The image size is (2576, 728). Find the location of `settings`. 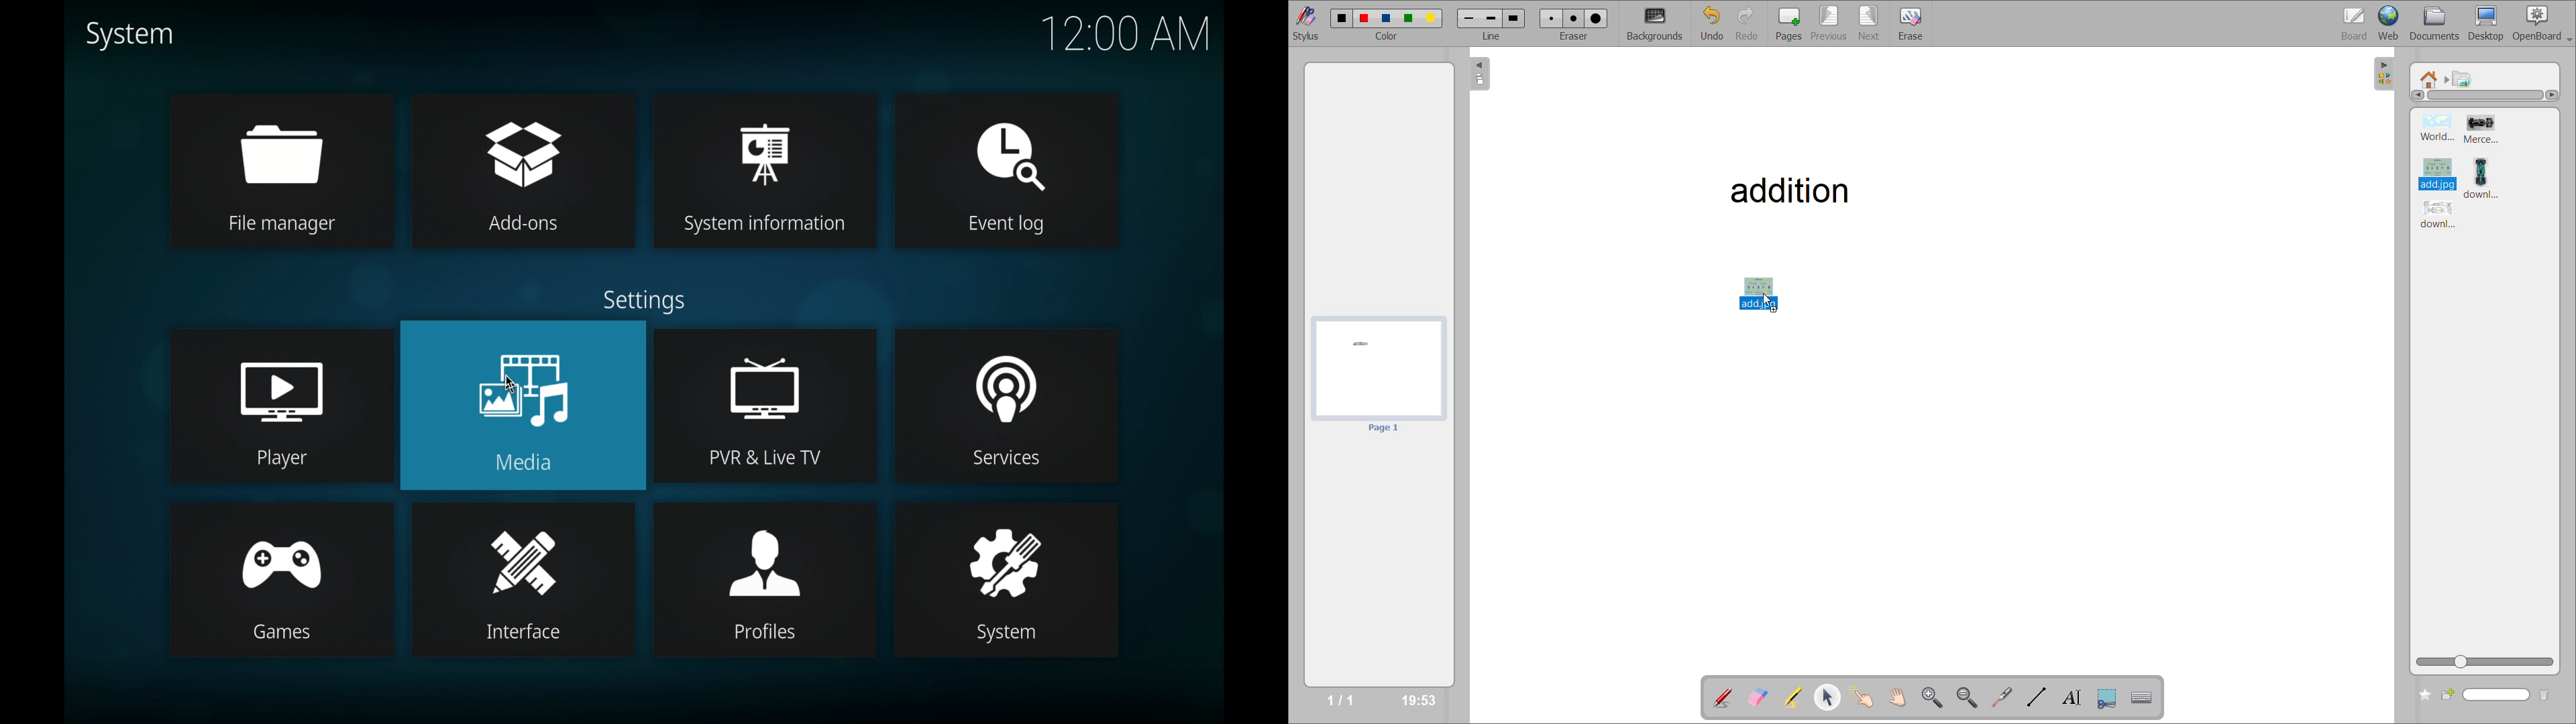

settings is located at coordinates (645, 302).